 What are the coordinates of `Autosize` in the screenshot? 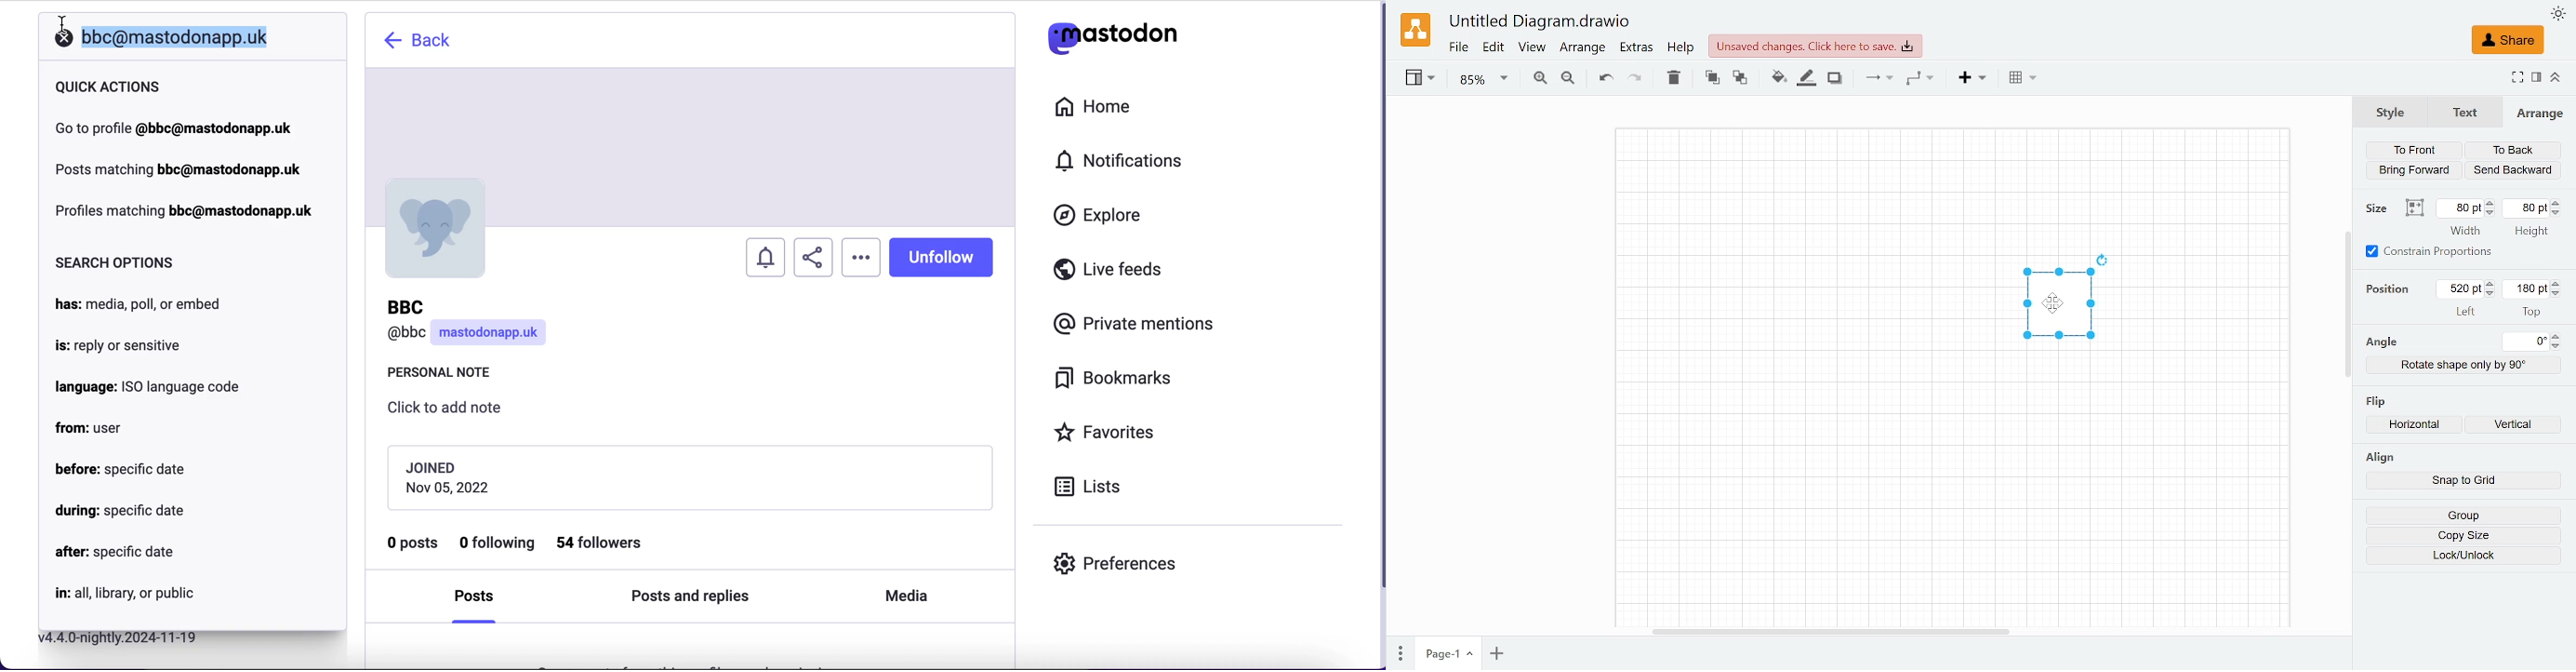 It's located at (2414, 208).